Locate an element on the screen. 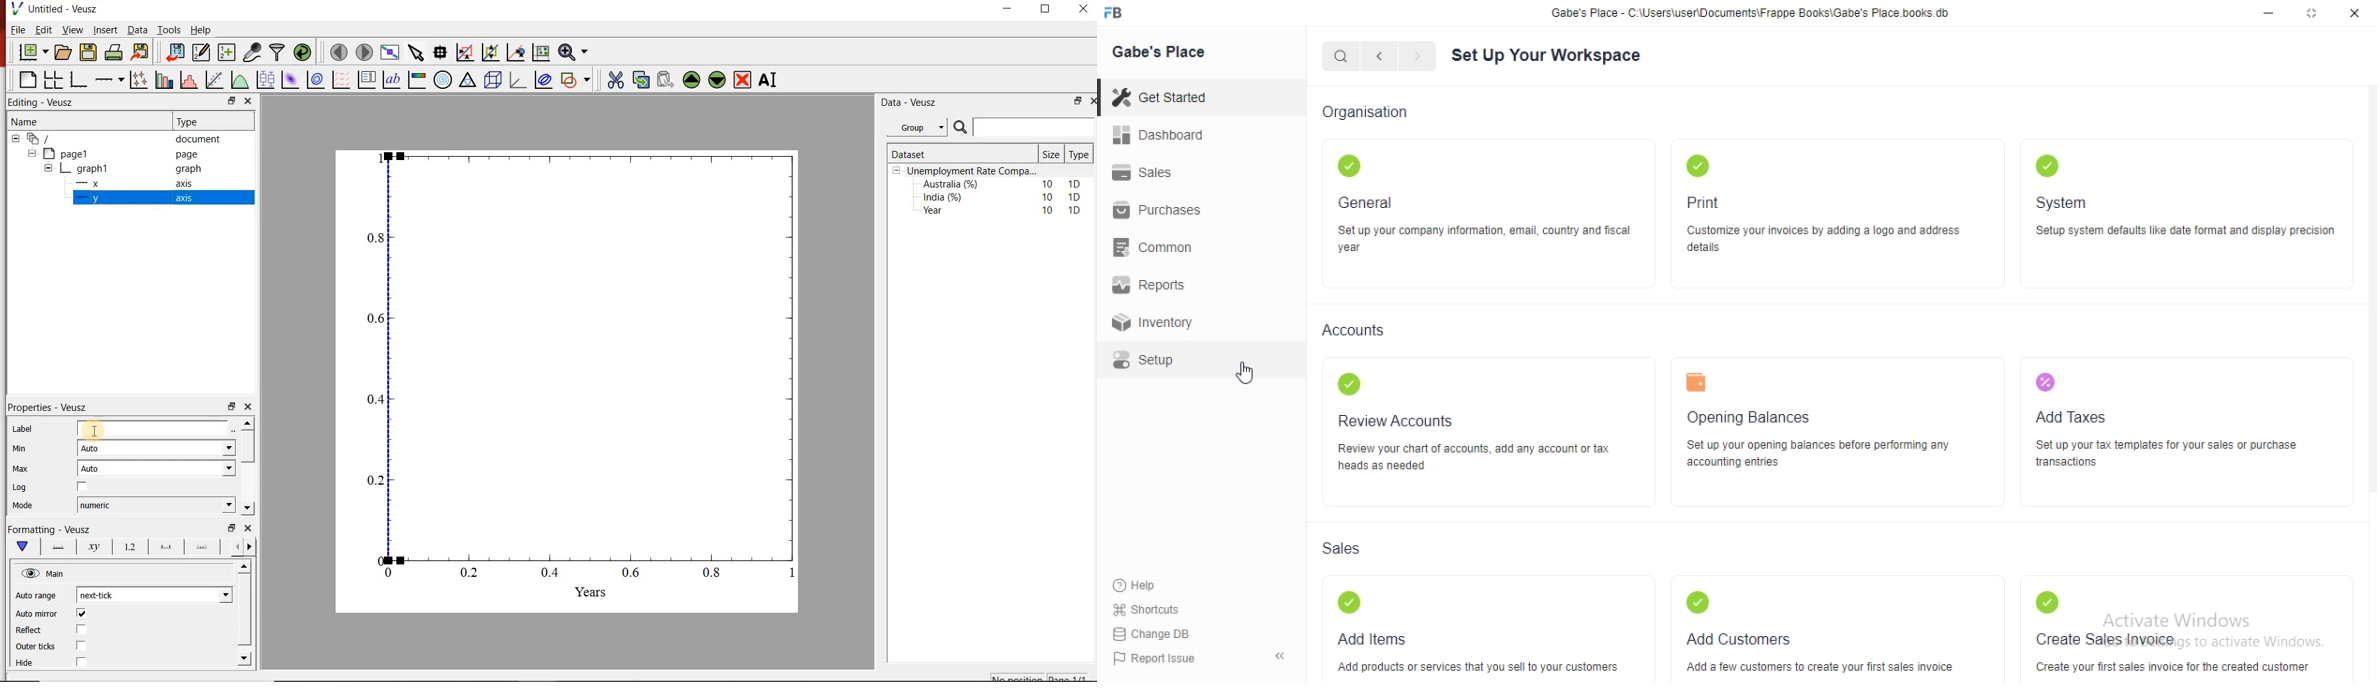  Genera. ‘Setup your company information, email, country and fiscal year is located at coordinates (1476, 204).